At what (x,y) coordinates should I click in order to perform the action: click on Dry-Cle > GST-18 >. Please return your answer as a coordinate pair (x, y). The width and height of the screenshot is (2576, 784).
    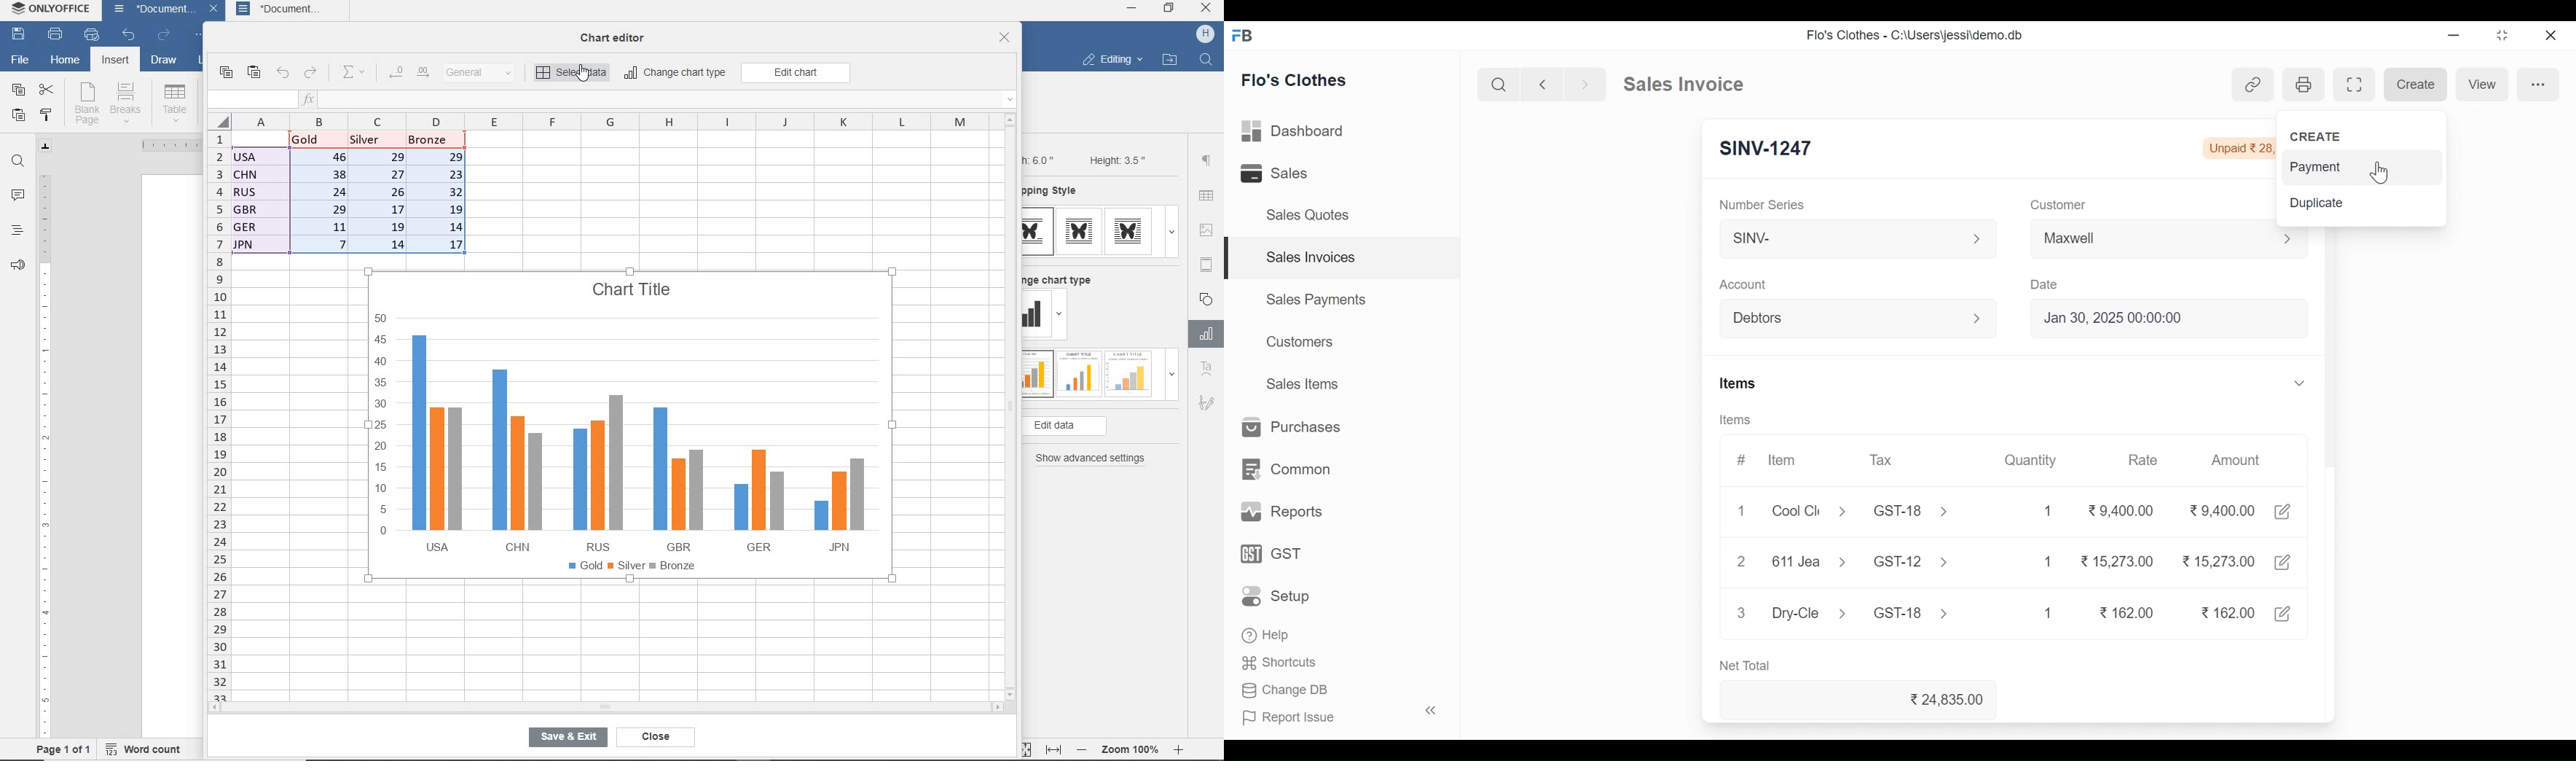
    Looking at the image, I should click on (1856, 610).